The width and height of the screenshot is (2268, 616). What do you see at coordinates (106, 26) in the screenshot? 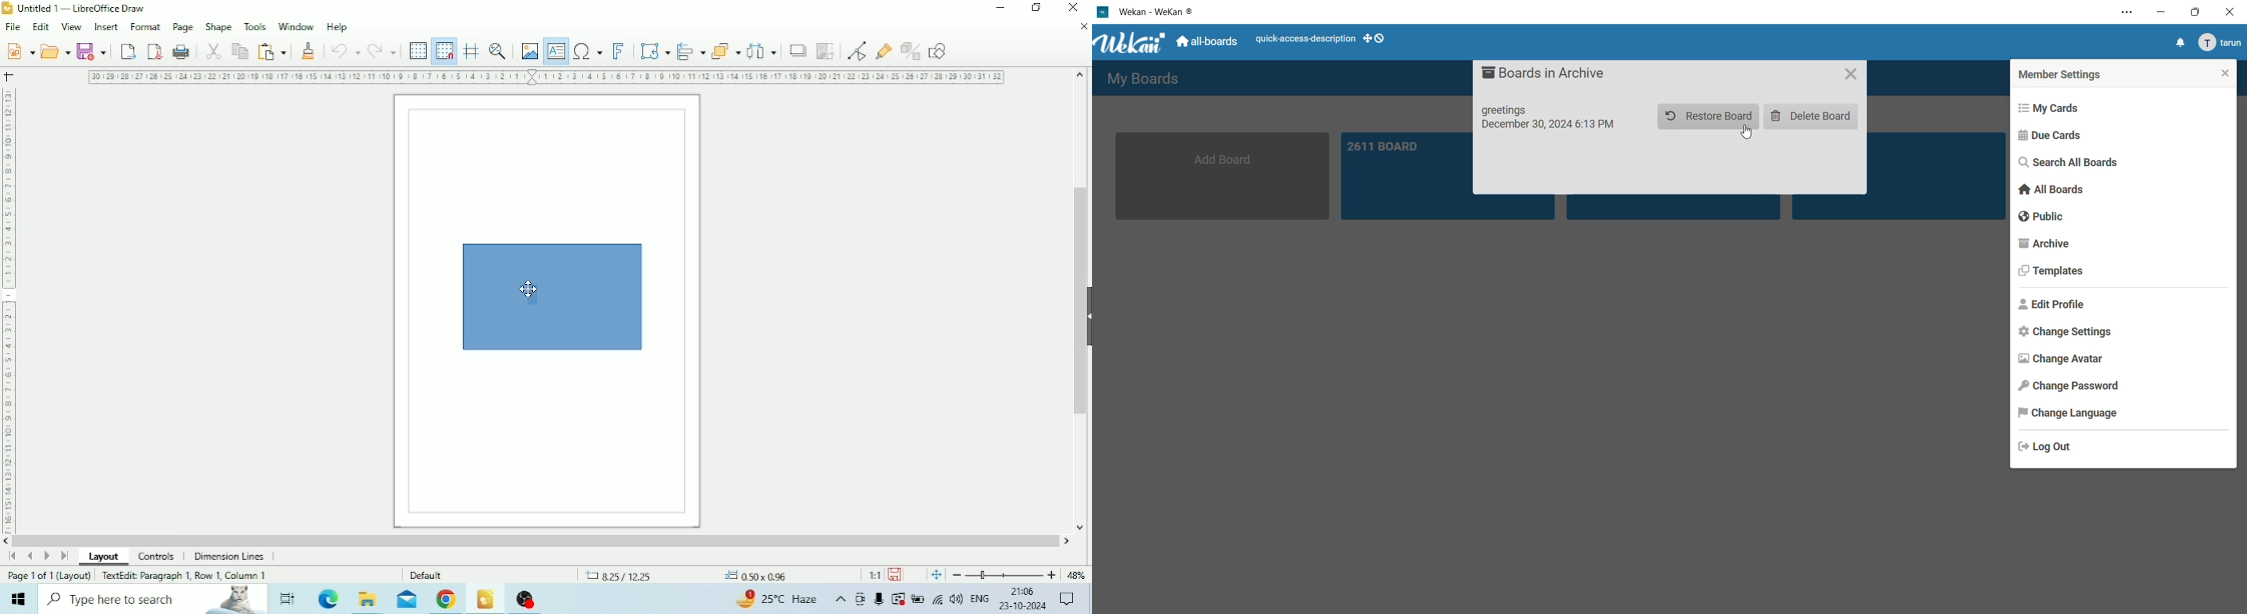
I see `Insert` at bounding box center [106, 26].